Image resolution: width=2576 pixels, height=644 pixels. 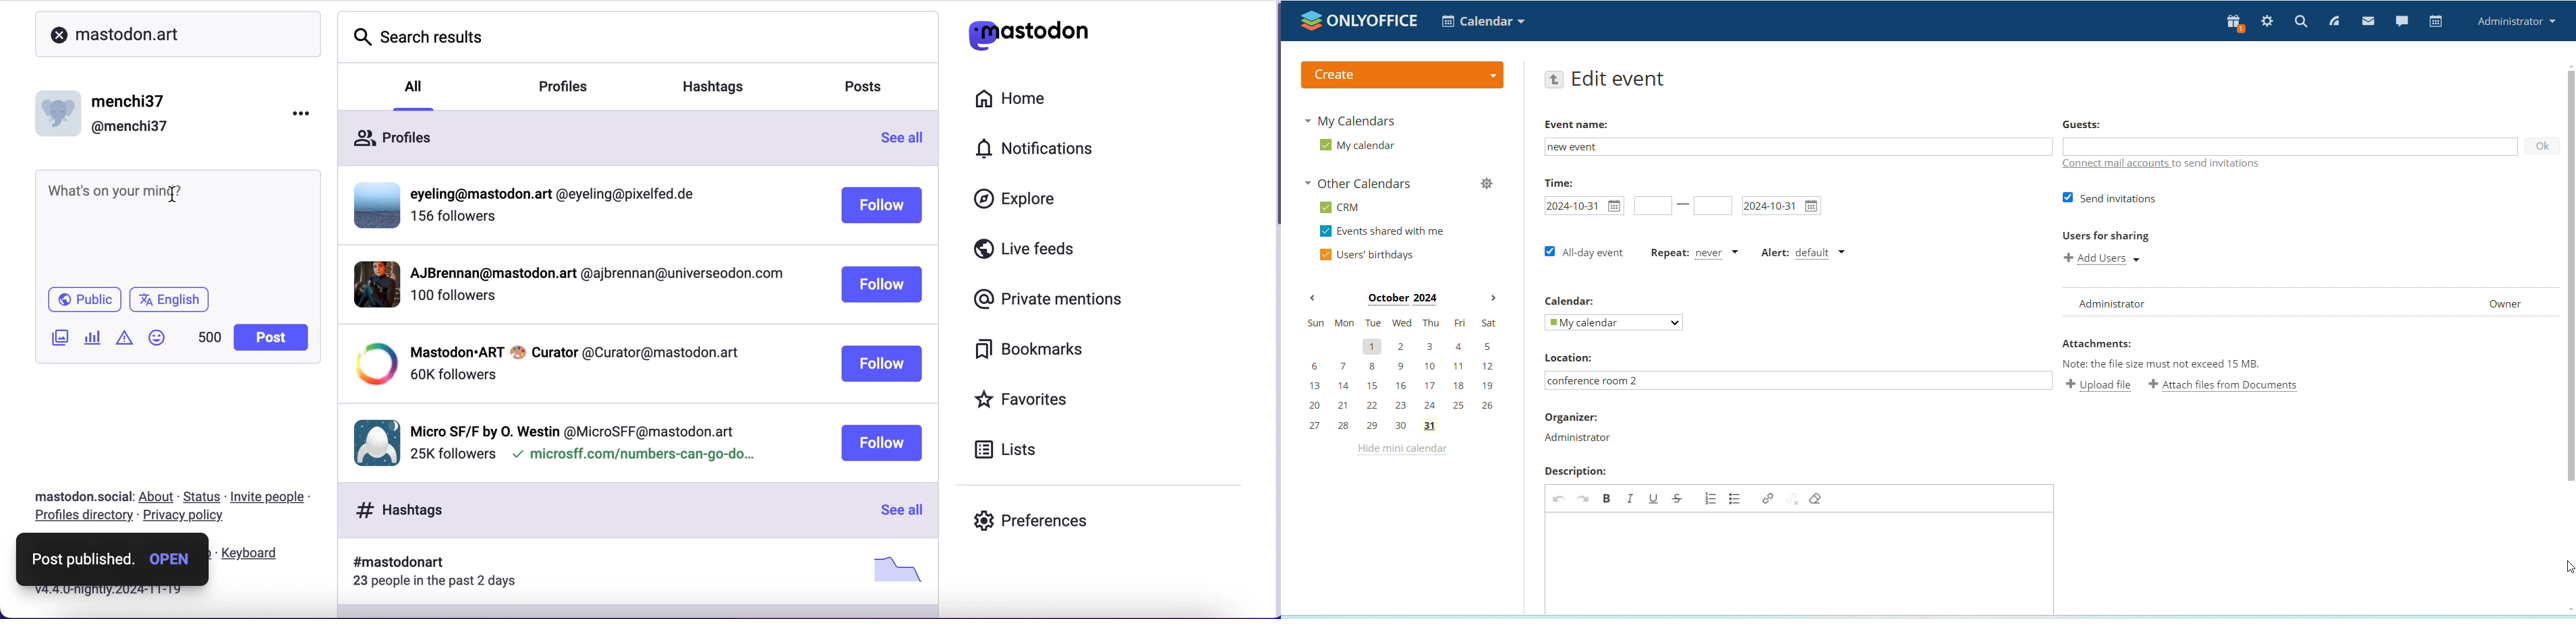 What do you see at coordinates (393, 136) in the screenshot?
I see `profiles` at bounding box center [393, 136].